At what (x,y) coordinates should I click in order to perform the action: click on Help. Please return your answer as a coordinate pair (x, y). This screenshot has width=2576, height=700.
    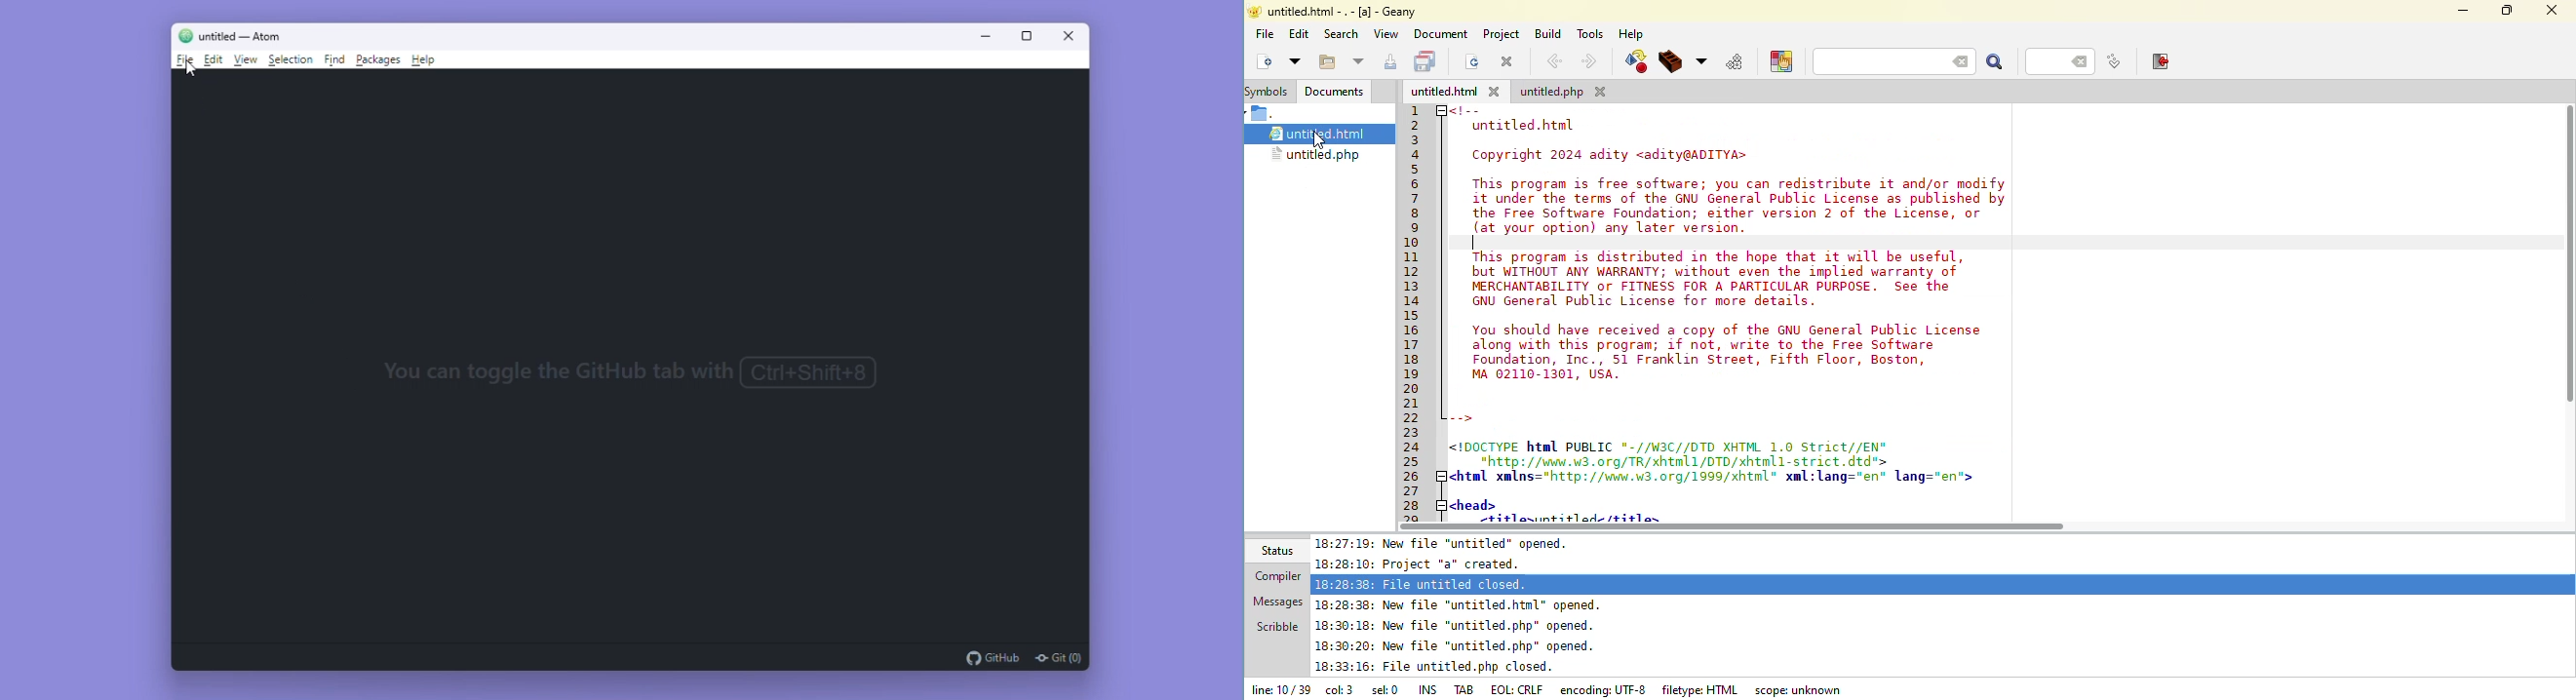
    Looking at the image, I should click on (425, 62).